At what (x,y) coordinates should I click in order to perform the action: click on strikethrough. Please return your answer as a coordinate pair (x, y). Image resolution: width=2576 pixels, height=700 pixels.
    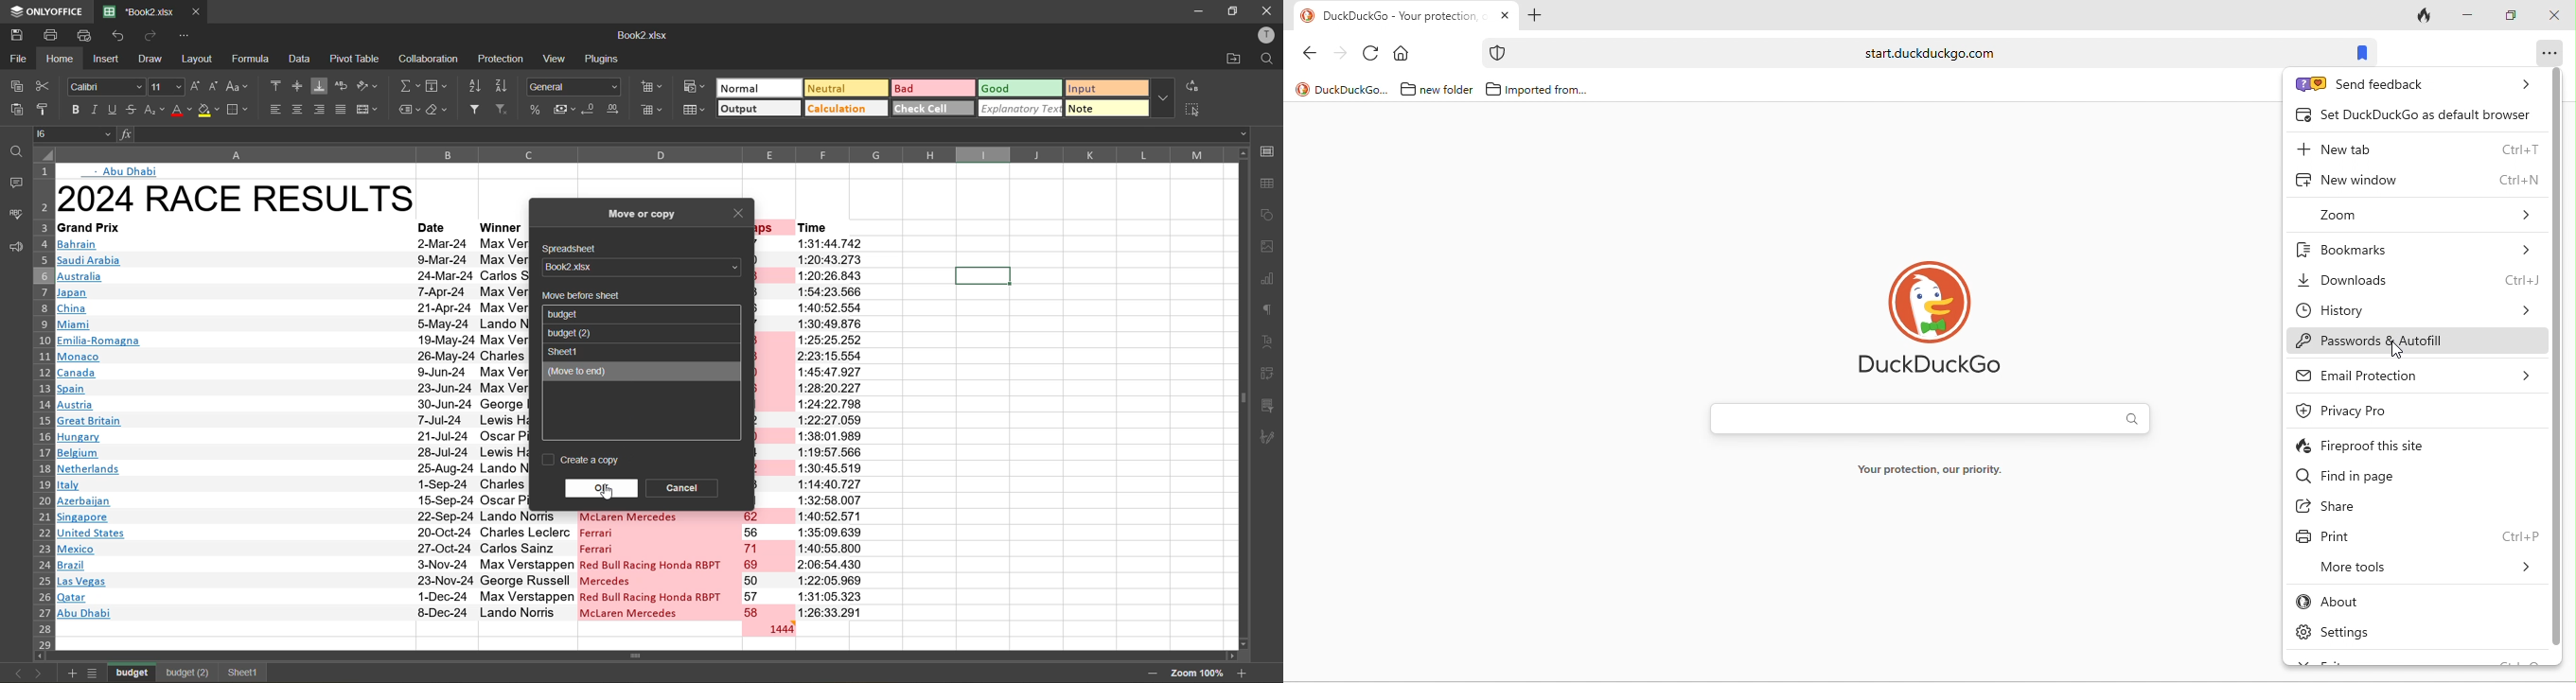
    Looking at the image, I should click on (132, 110).